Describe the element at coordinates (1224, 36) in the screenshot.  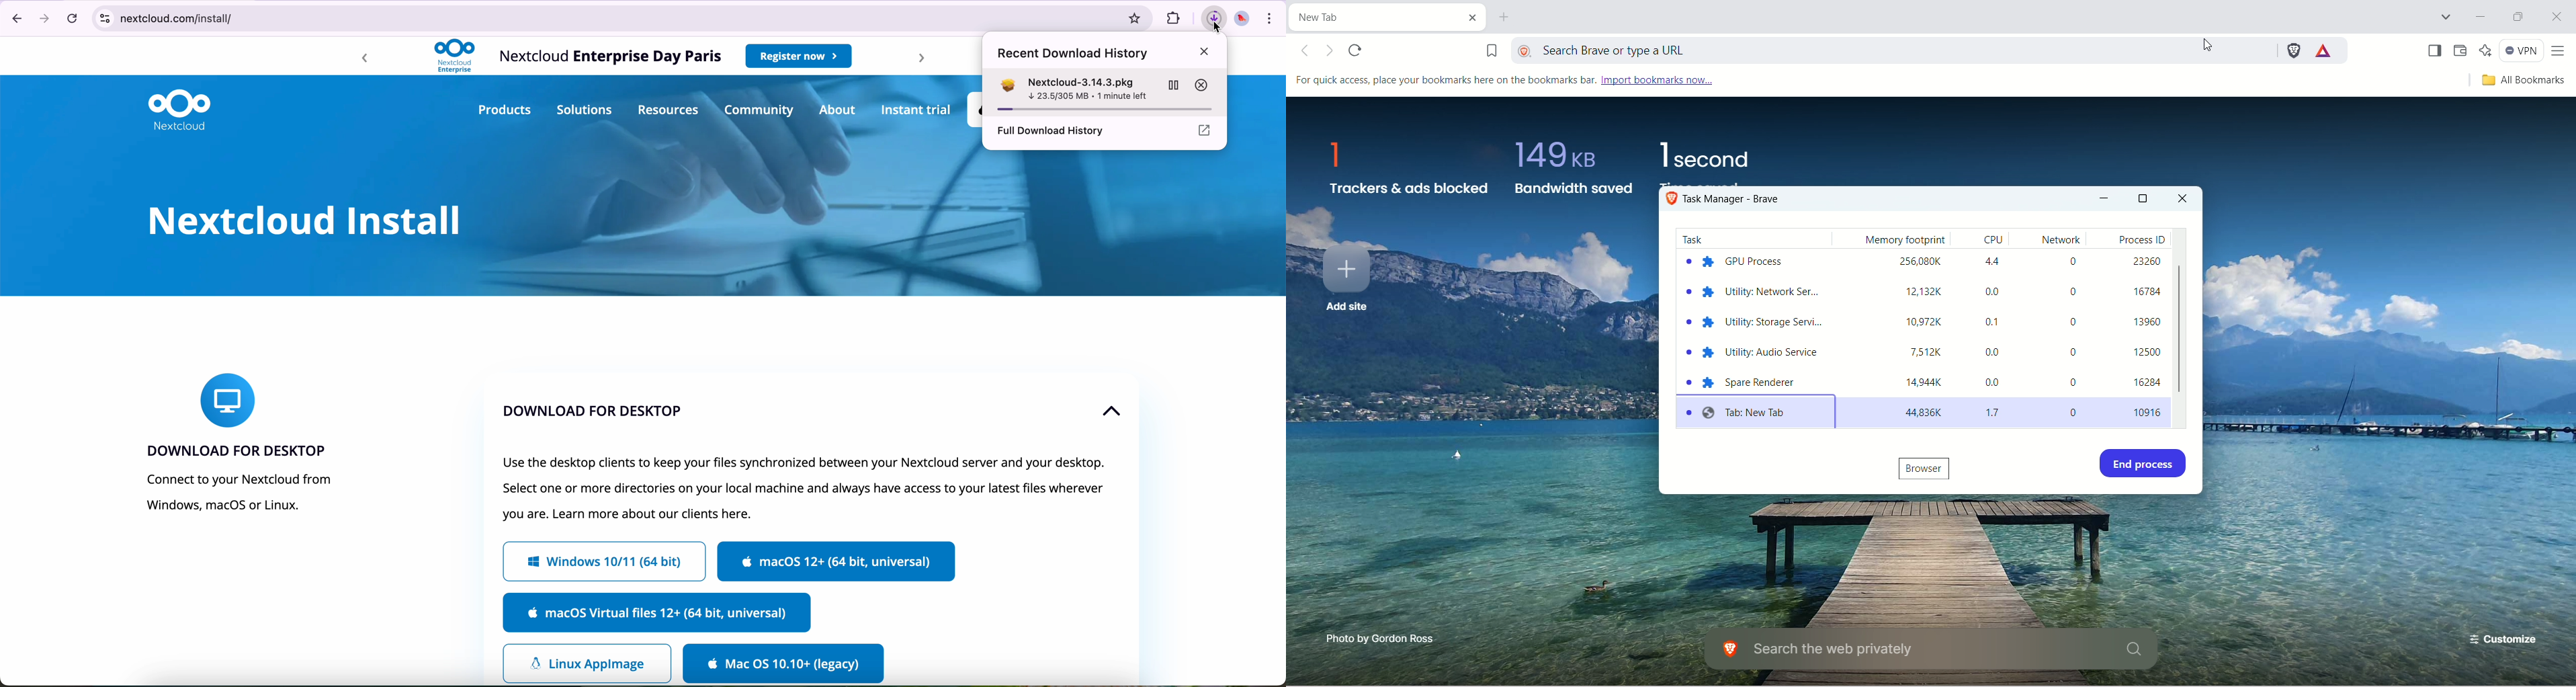
I see `cursor` at that location.